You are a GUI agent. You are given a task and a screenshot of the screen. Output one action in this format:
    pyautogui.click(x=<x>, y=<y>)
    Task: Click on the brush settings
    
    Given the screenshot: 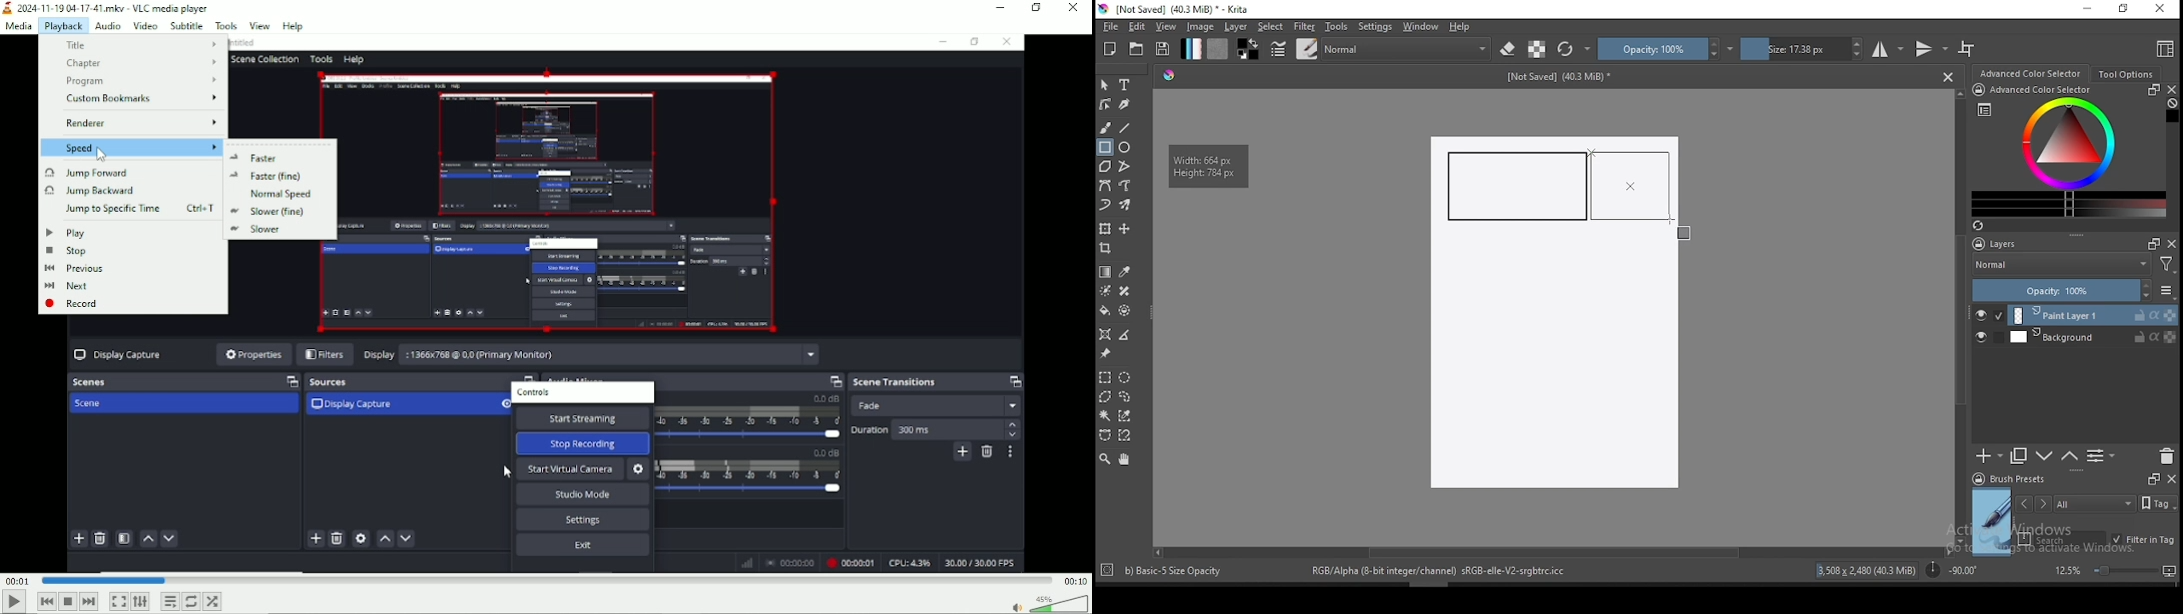 What is the action you would take?
    pyautogui.click(x=1277, y=49)
    